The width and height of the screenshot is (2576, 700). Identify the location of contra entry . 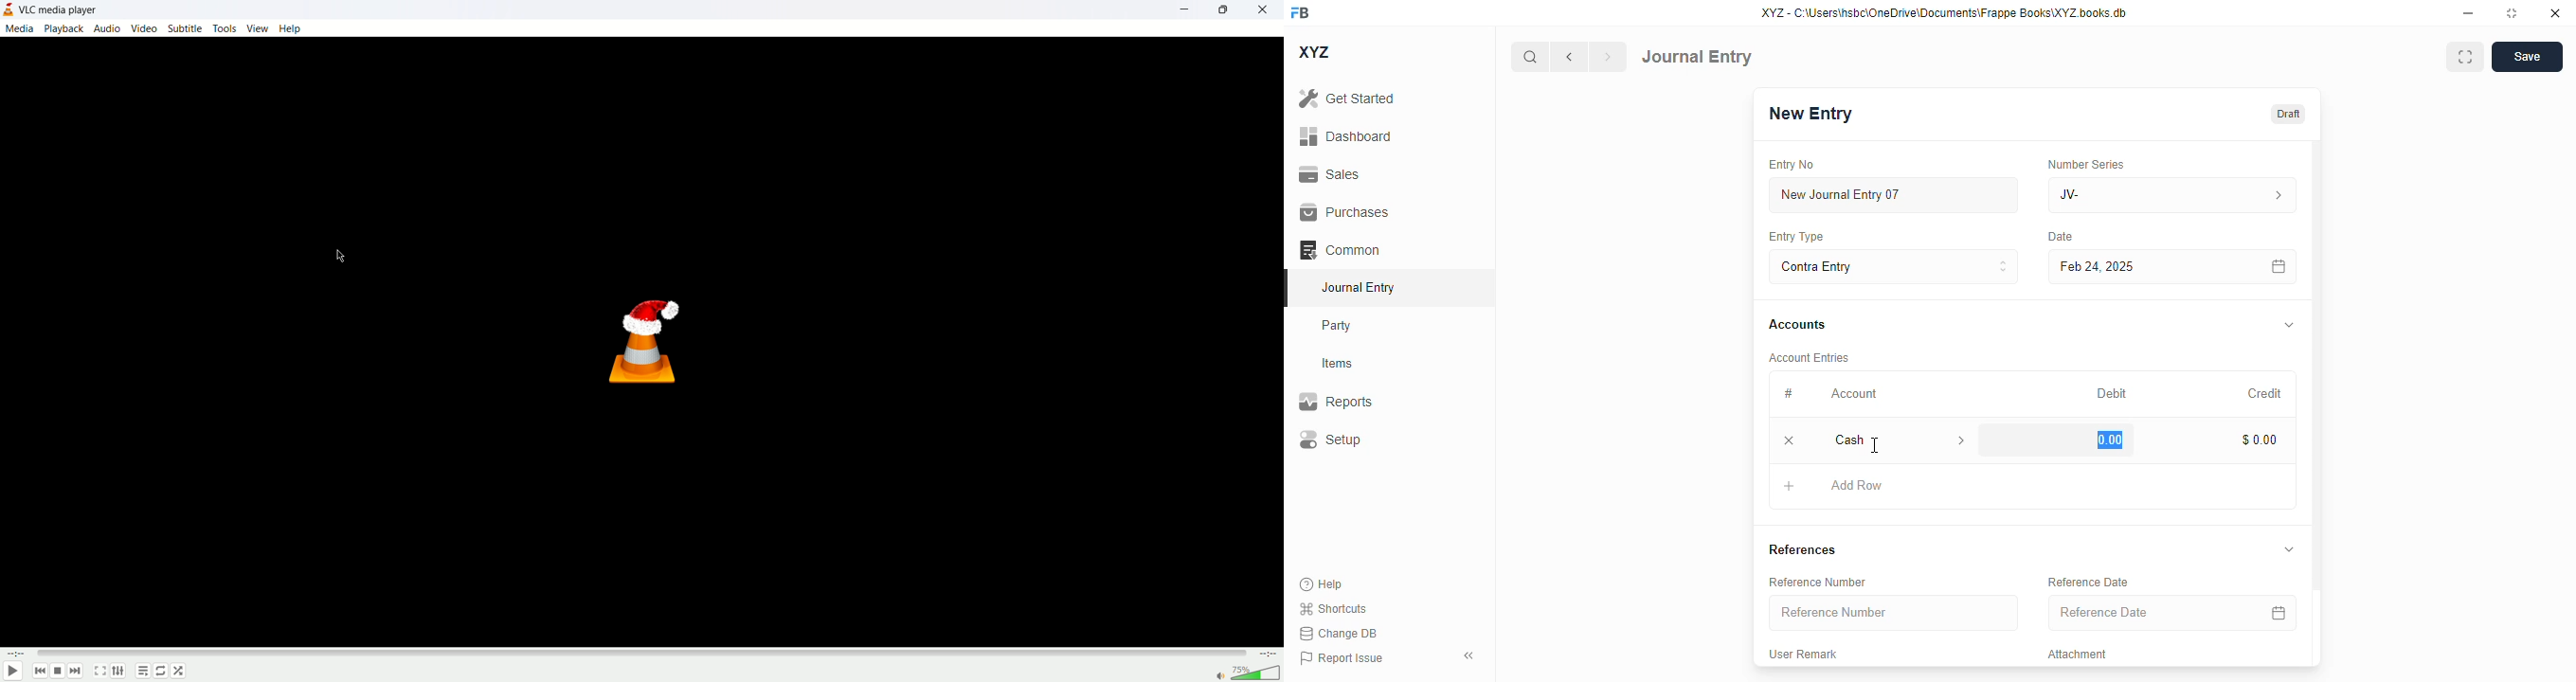
(1893, 265).